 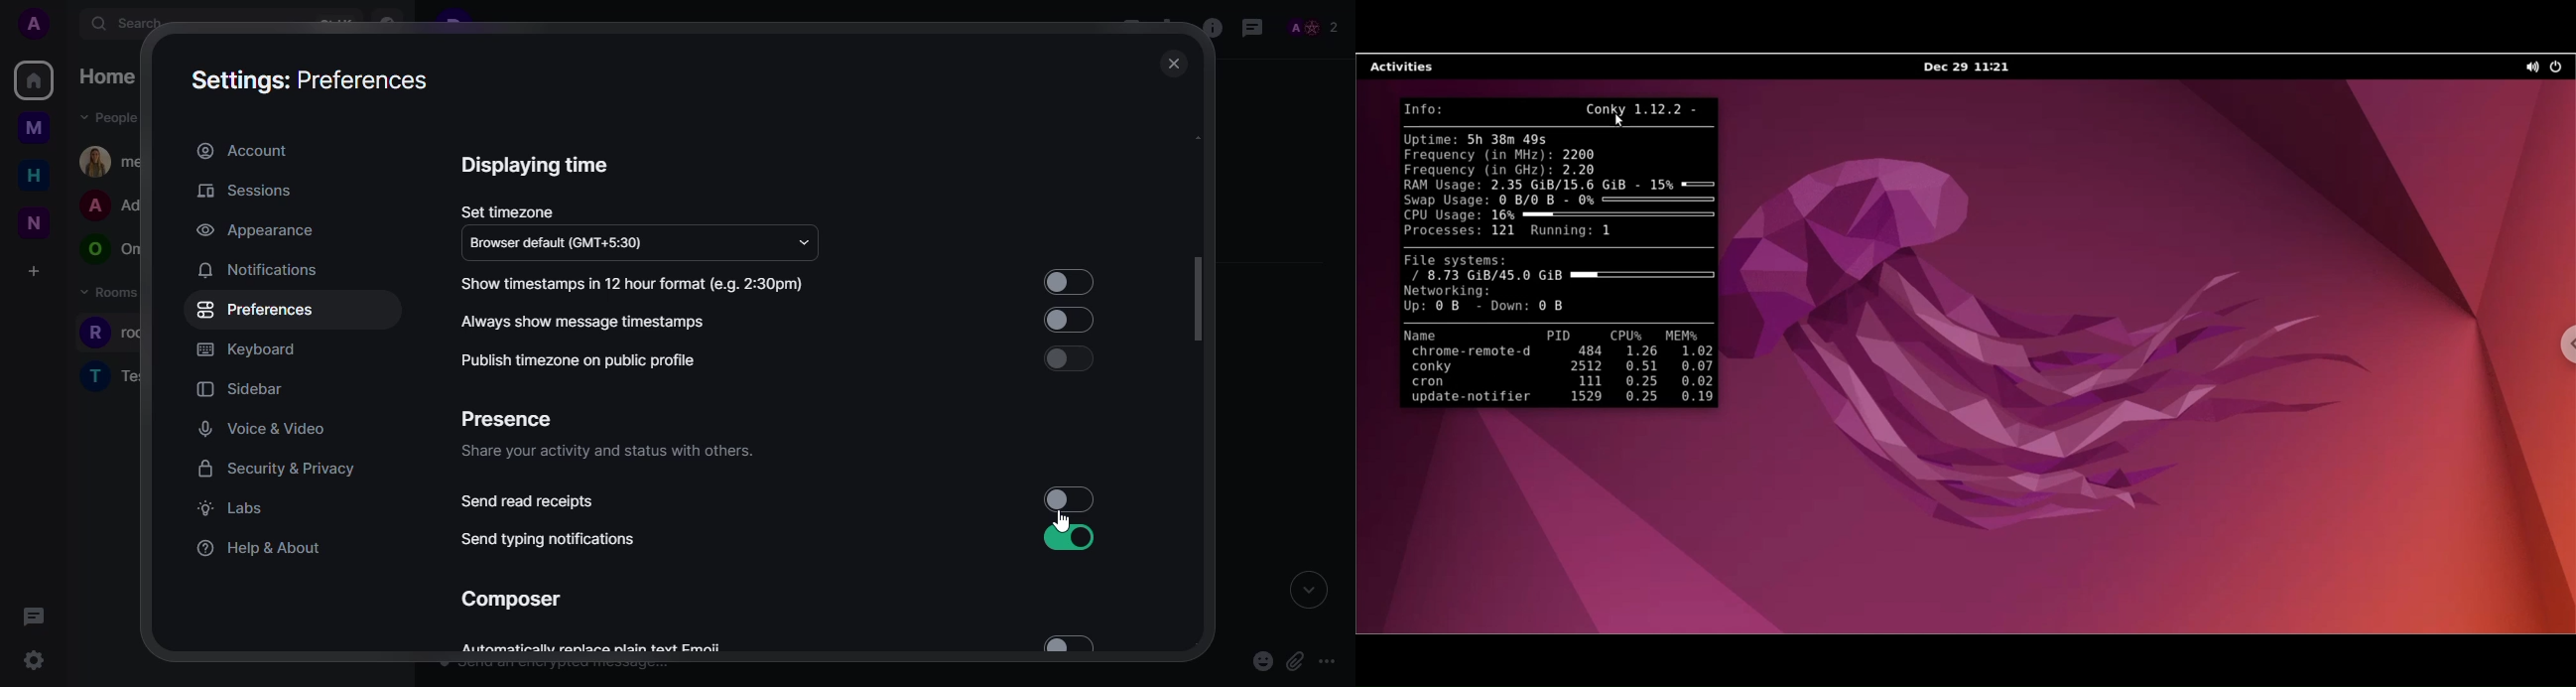 What do you see at coordinates (549, 538) in the screenshot?
I see `send typing notifications` at bounding box center [549, 538].